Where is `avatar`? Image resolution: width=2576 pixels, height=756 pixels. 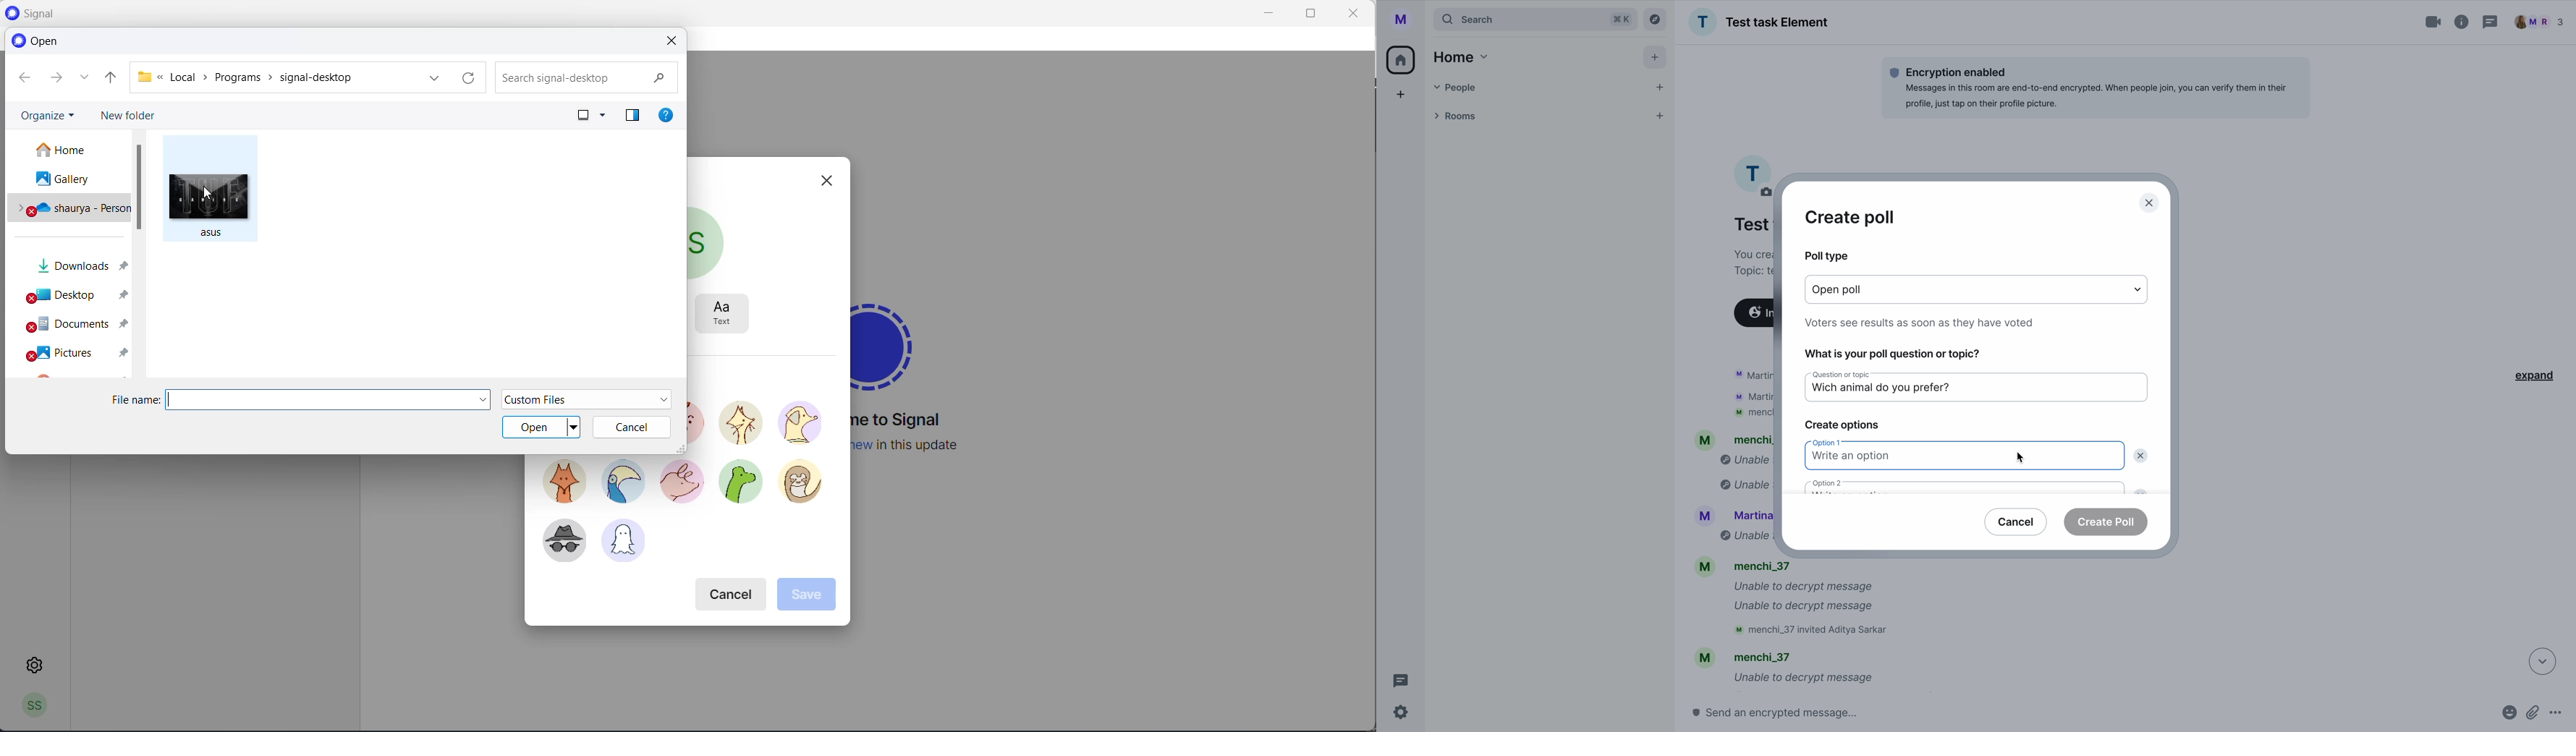
avatar is located at coordinates (621, 480).